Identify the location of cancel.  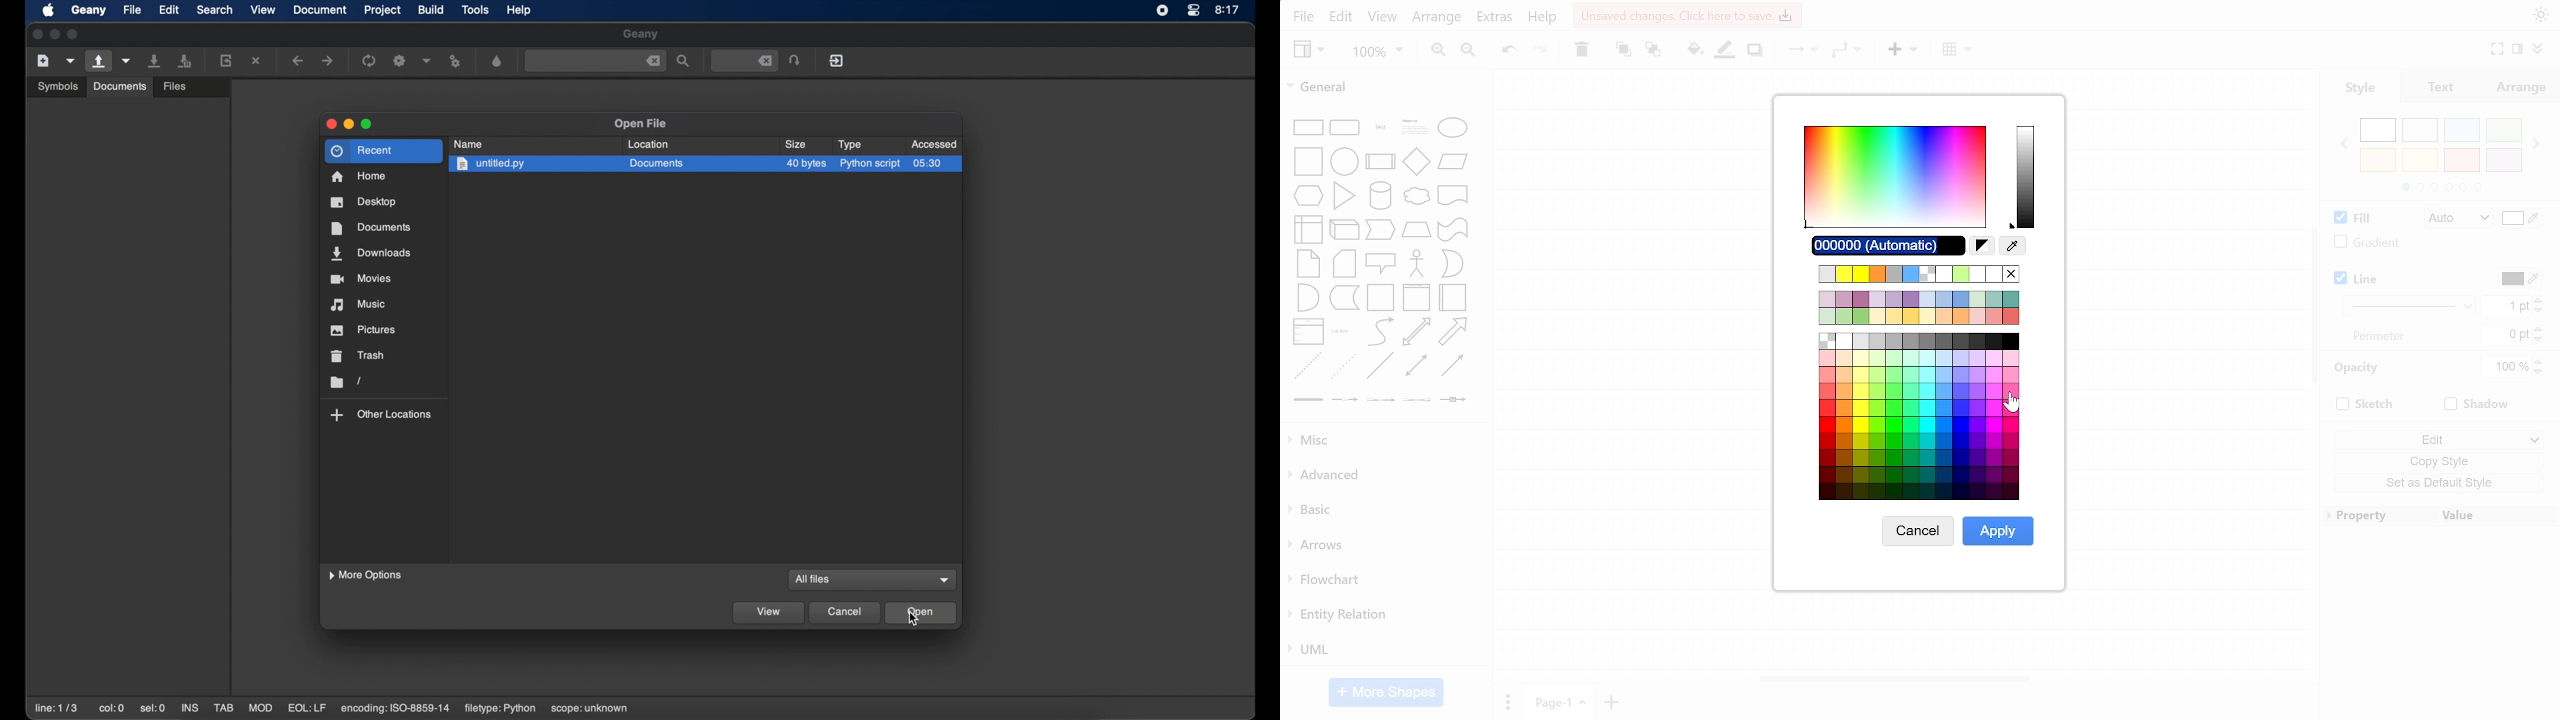
(1918, 532).